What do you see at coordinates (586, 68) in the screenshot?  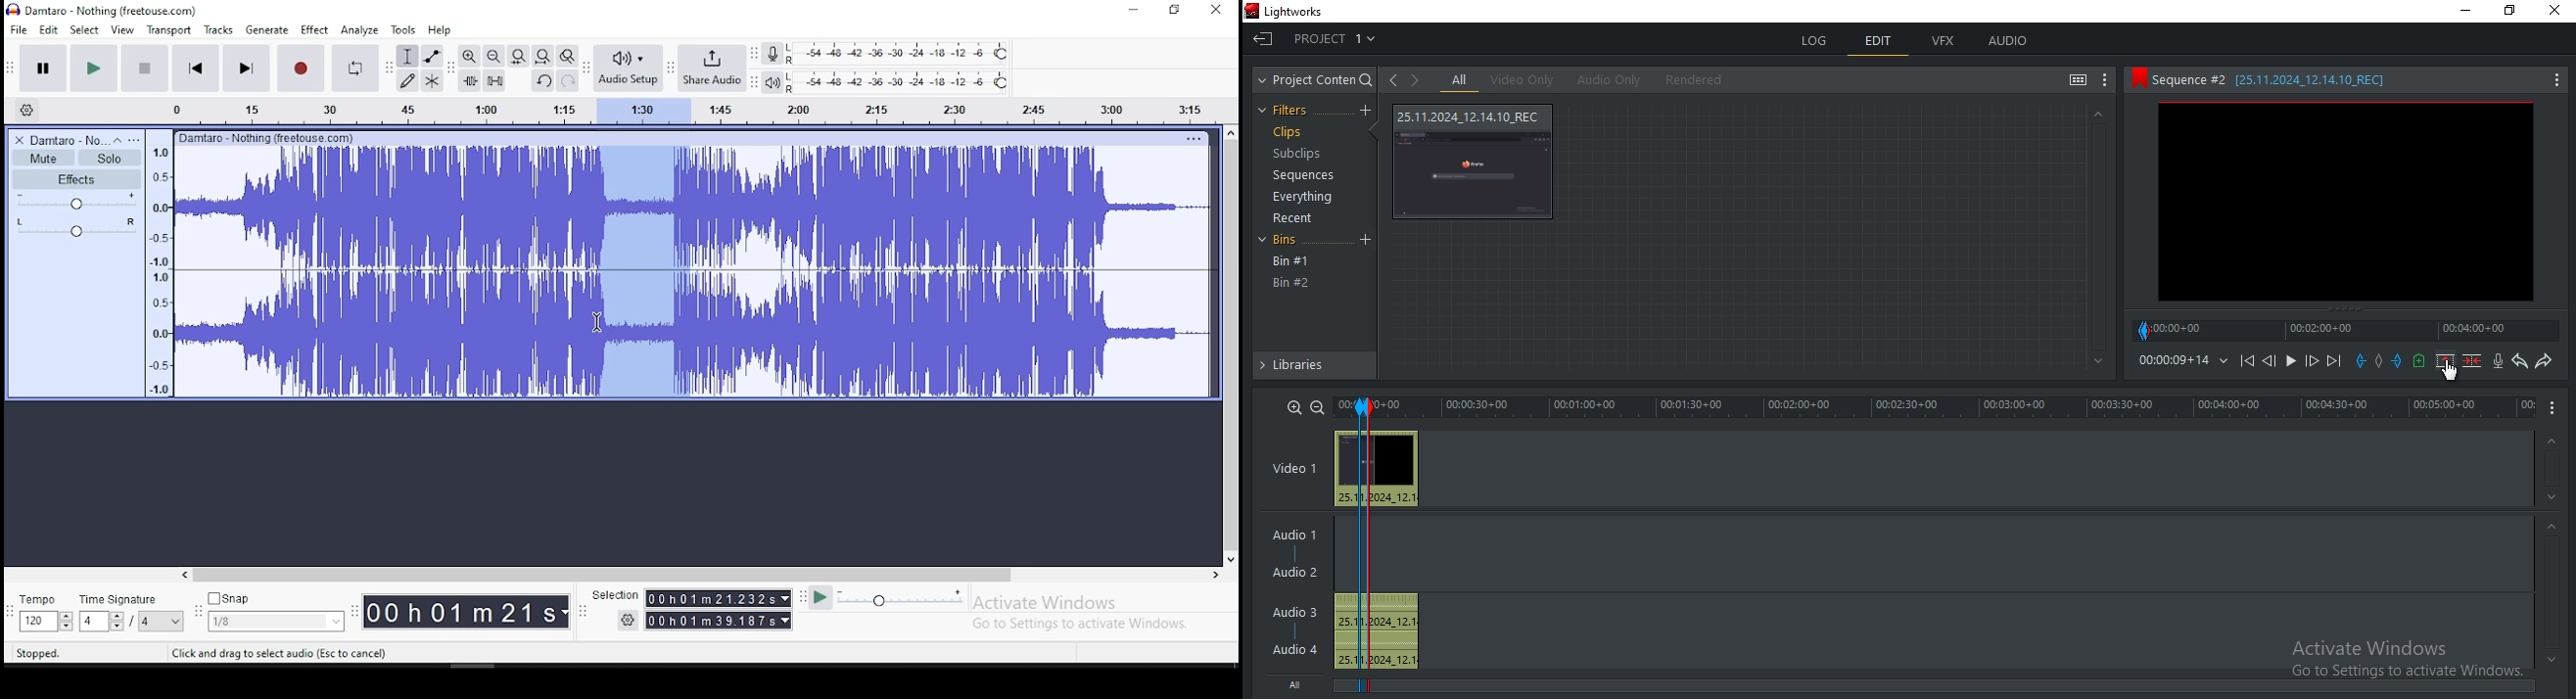 I see `` at bounding box center [586, 68].